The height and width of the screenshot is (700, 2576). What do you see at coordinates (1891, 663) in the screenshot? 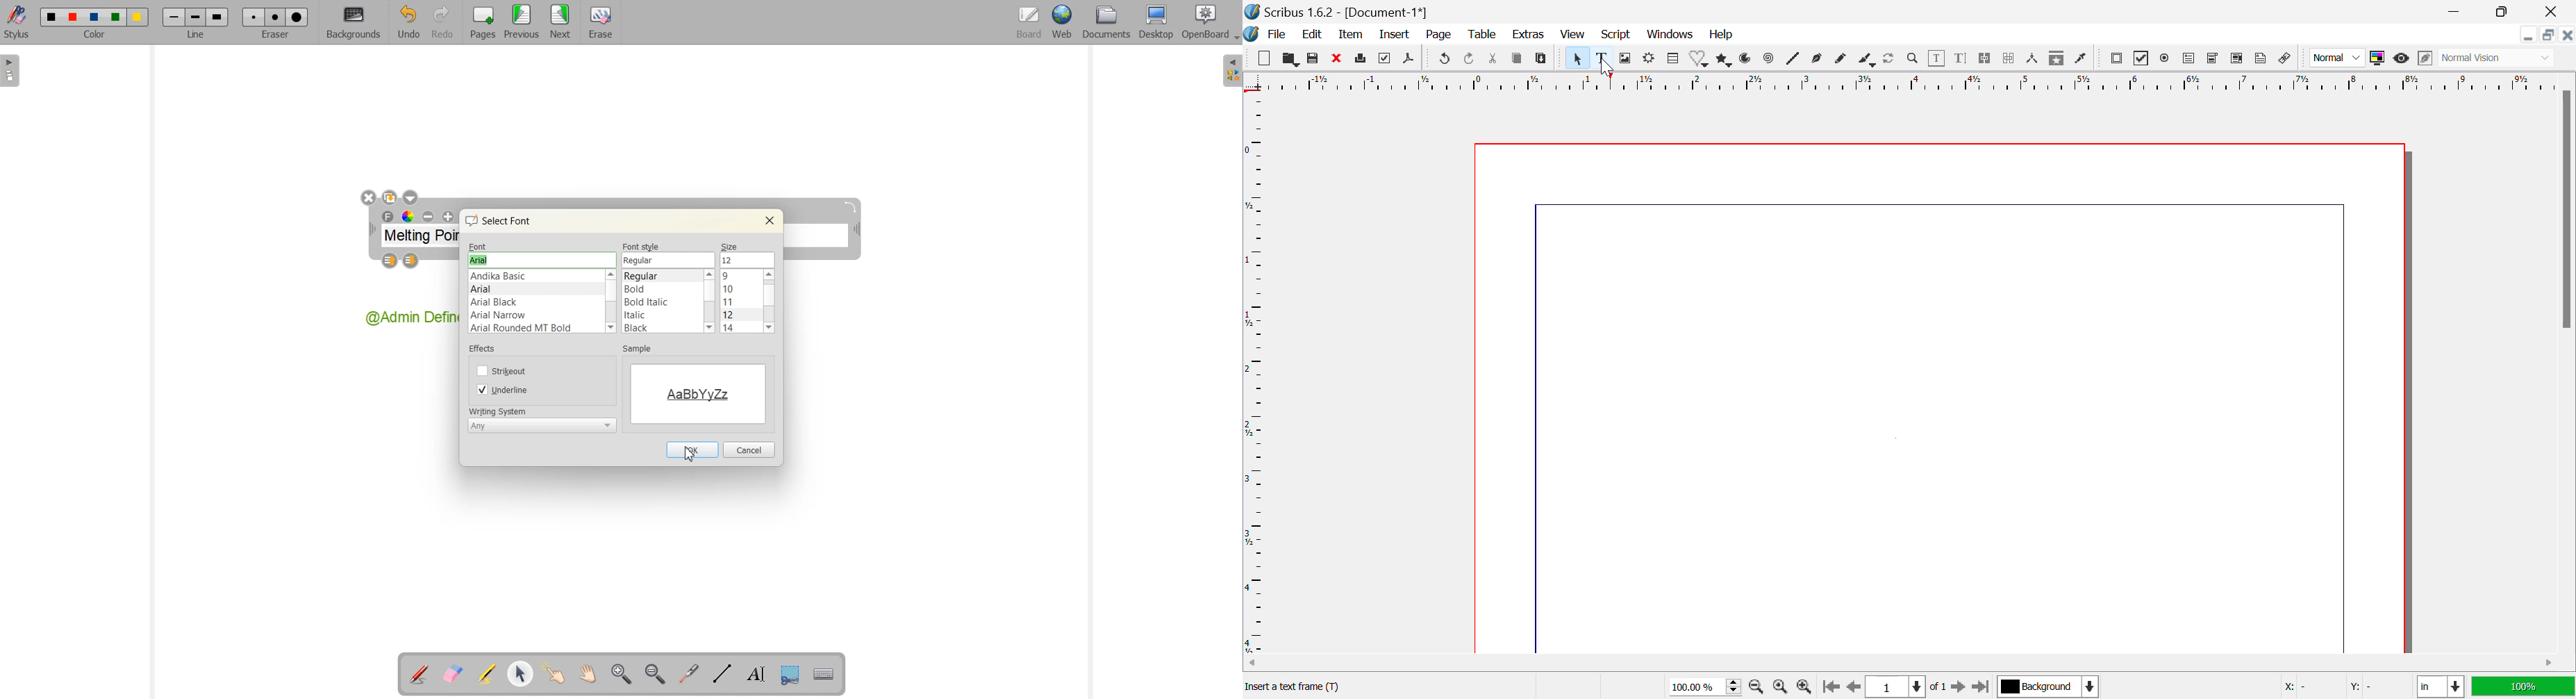
I see `Horizontal Scroll Bar` at bounding box center [1891, 663].